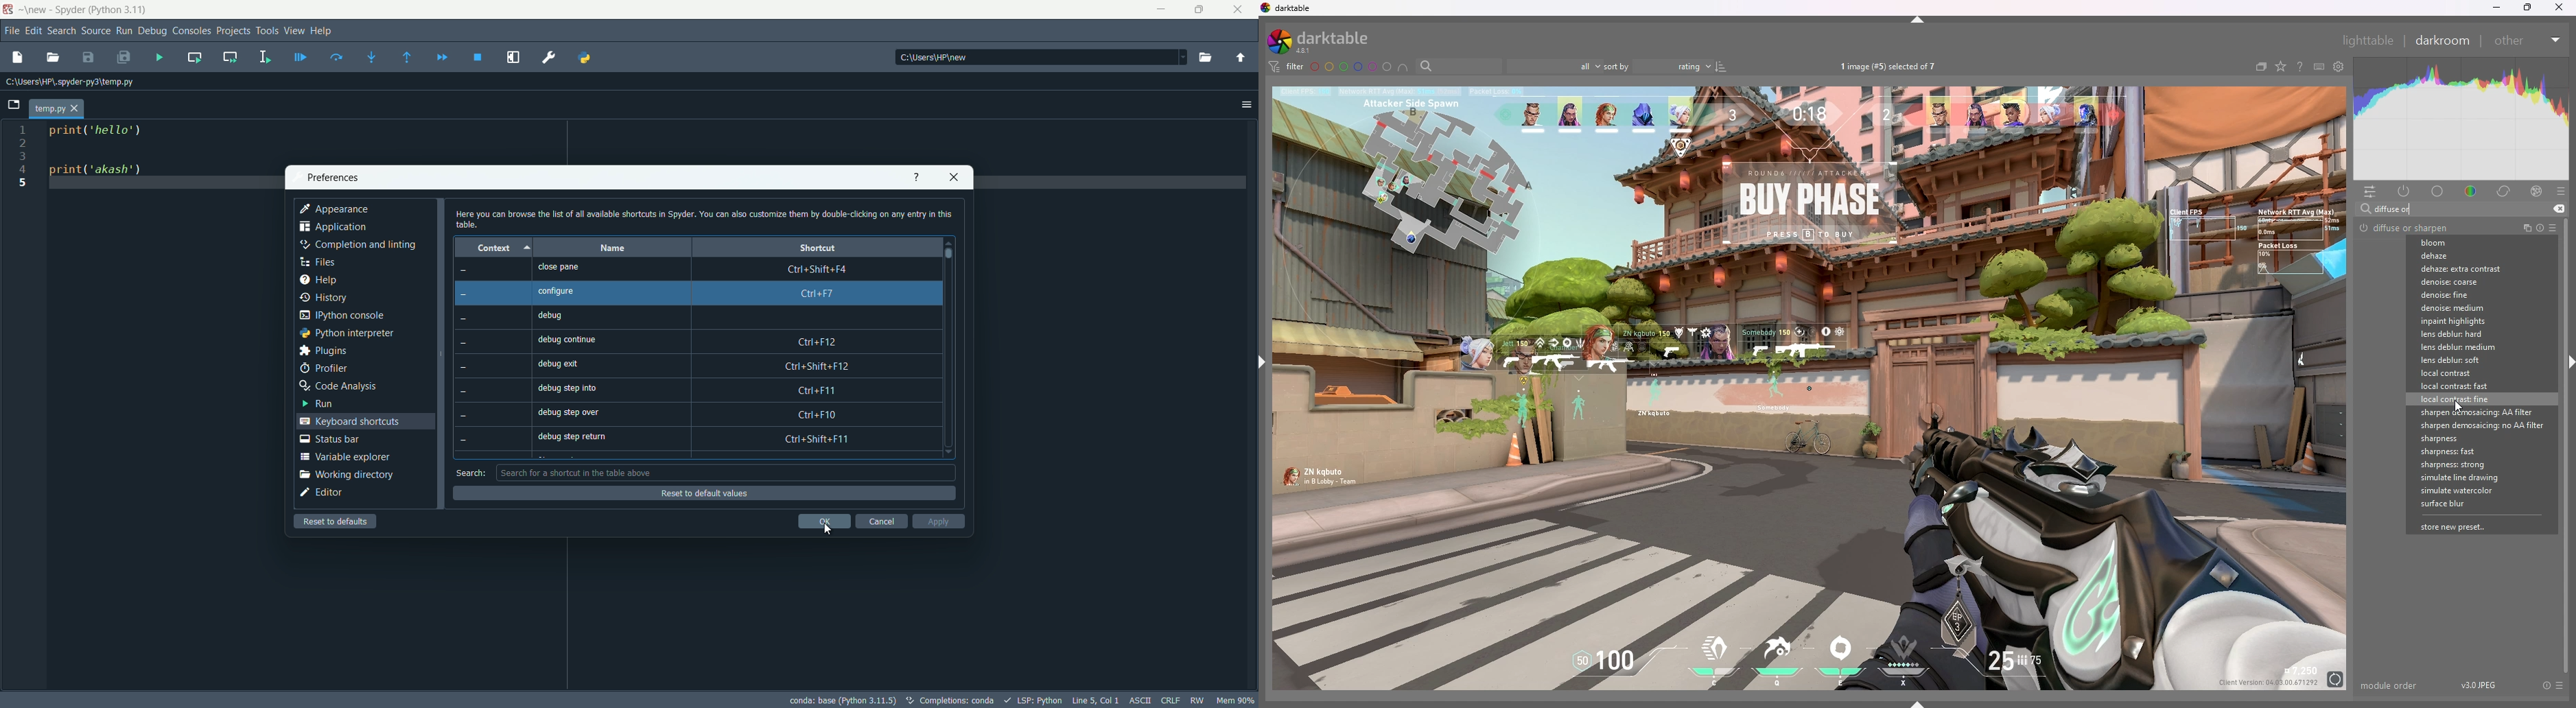 The width and height of the screenshot is (2576, 728). I want to click on line numbers, so click(23, 157).